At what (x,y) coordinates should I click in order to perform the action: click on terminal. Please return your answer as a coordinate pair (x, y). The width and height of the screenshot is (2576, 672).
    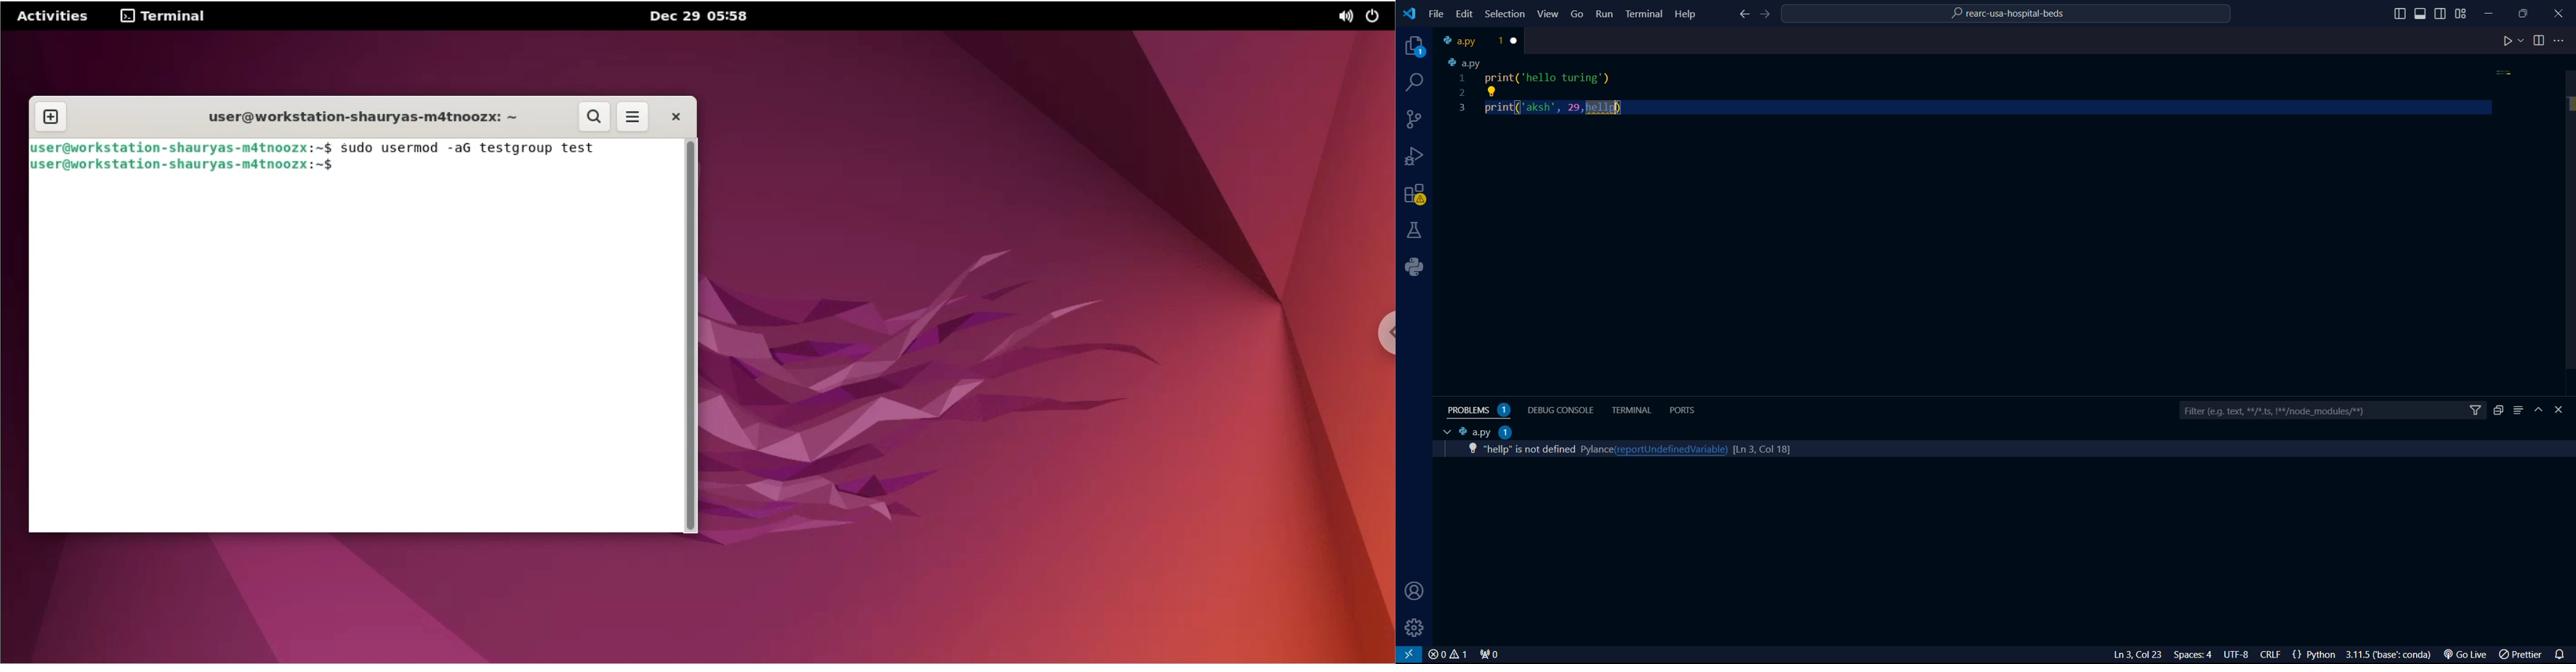
    Looking at the image, I should click on (165, 17).